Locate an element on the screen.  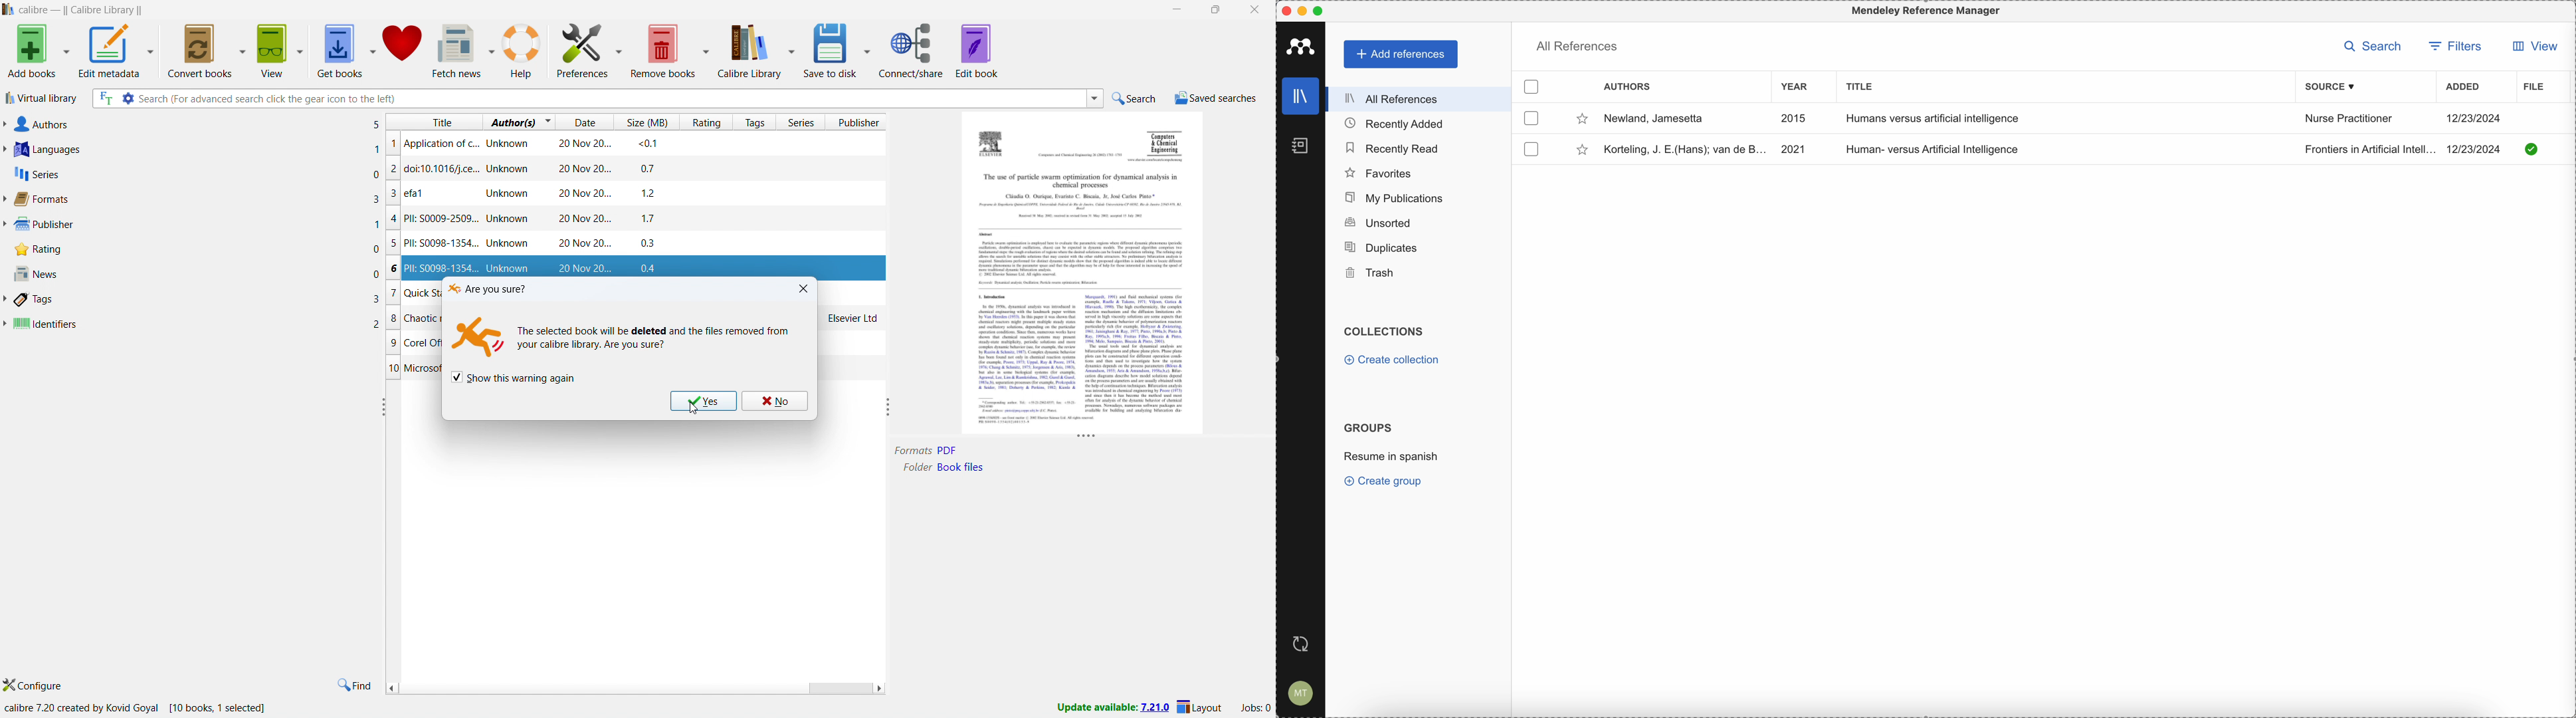
Formats is located at coordinates (913, 451).